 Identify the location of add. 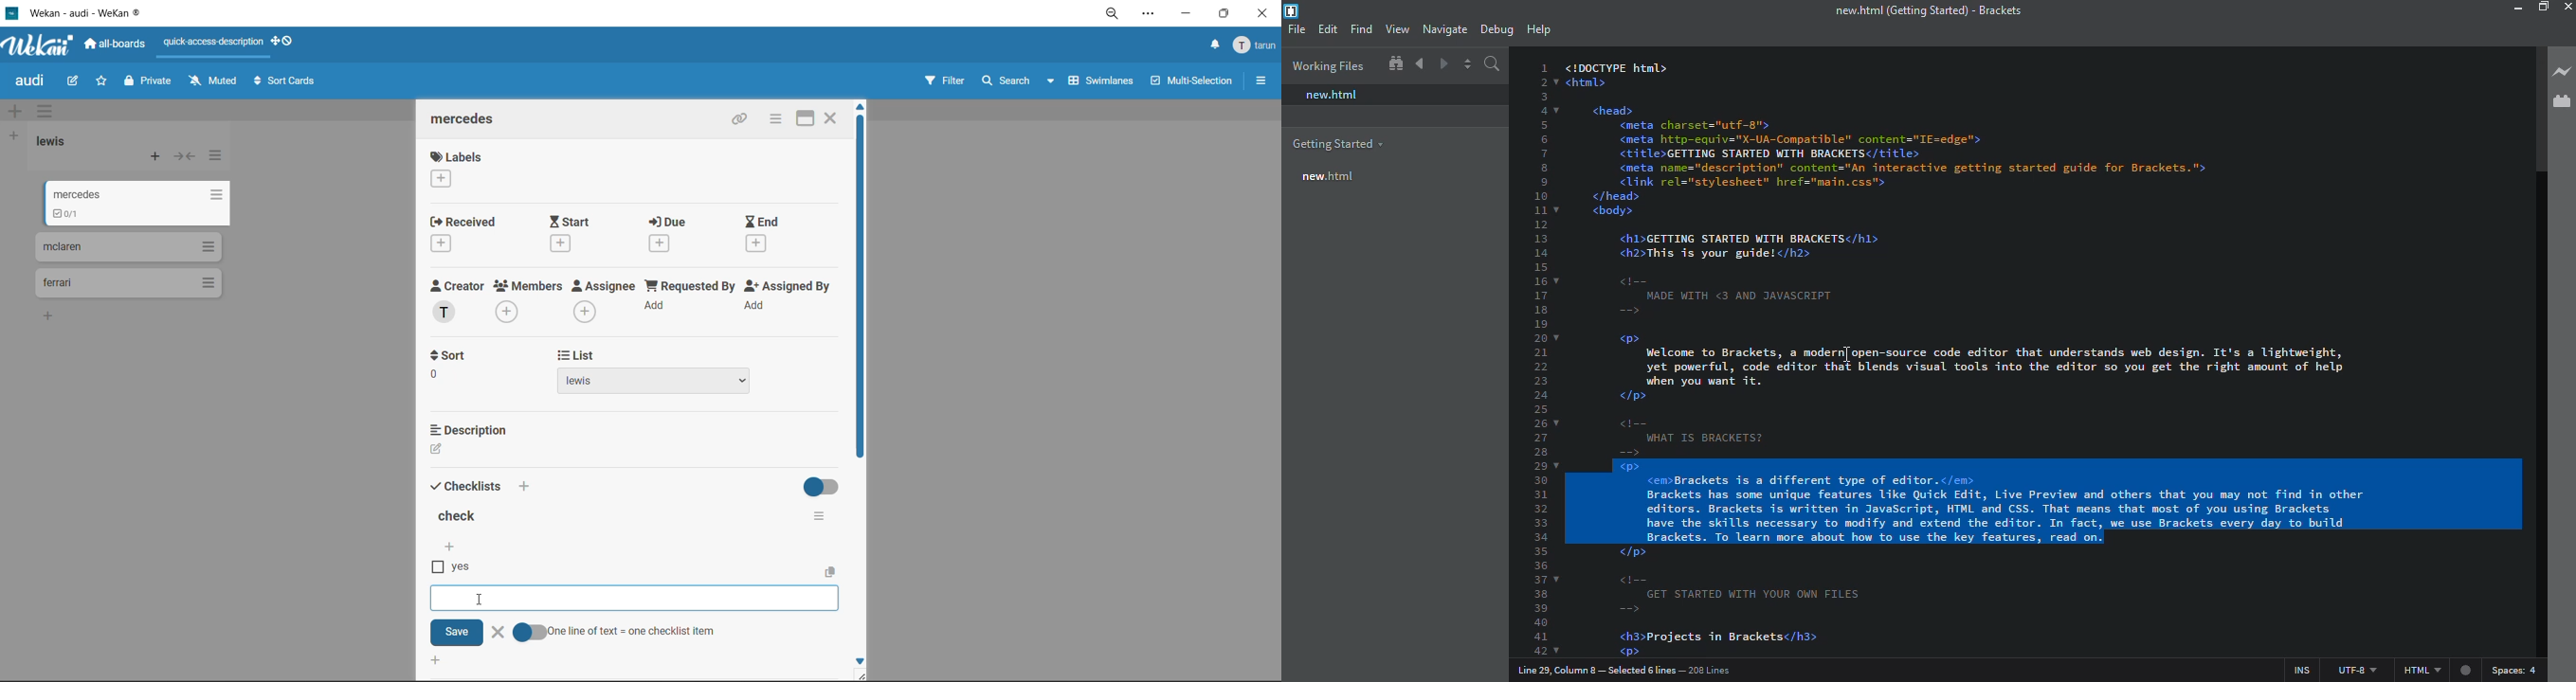
(525, 486).